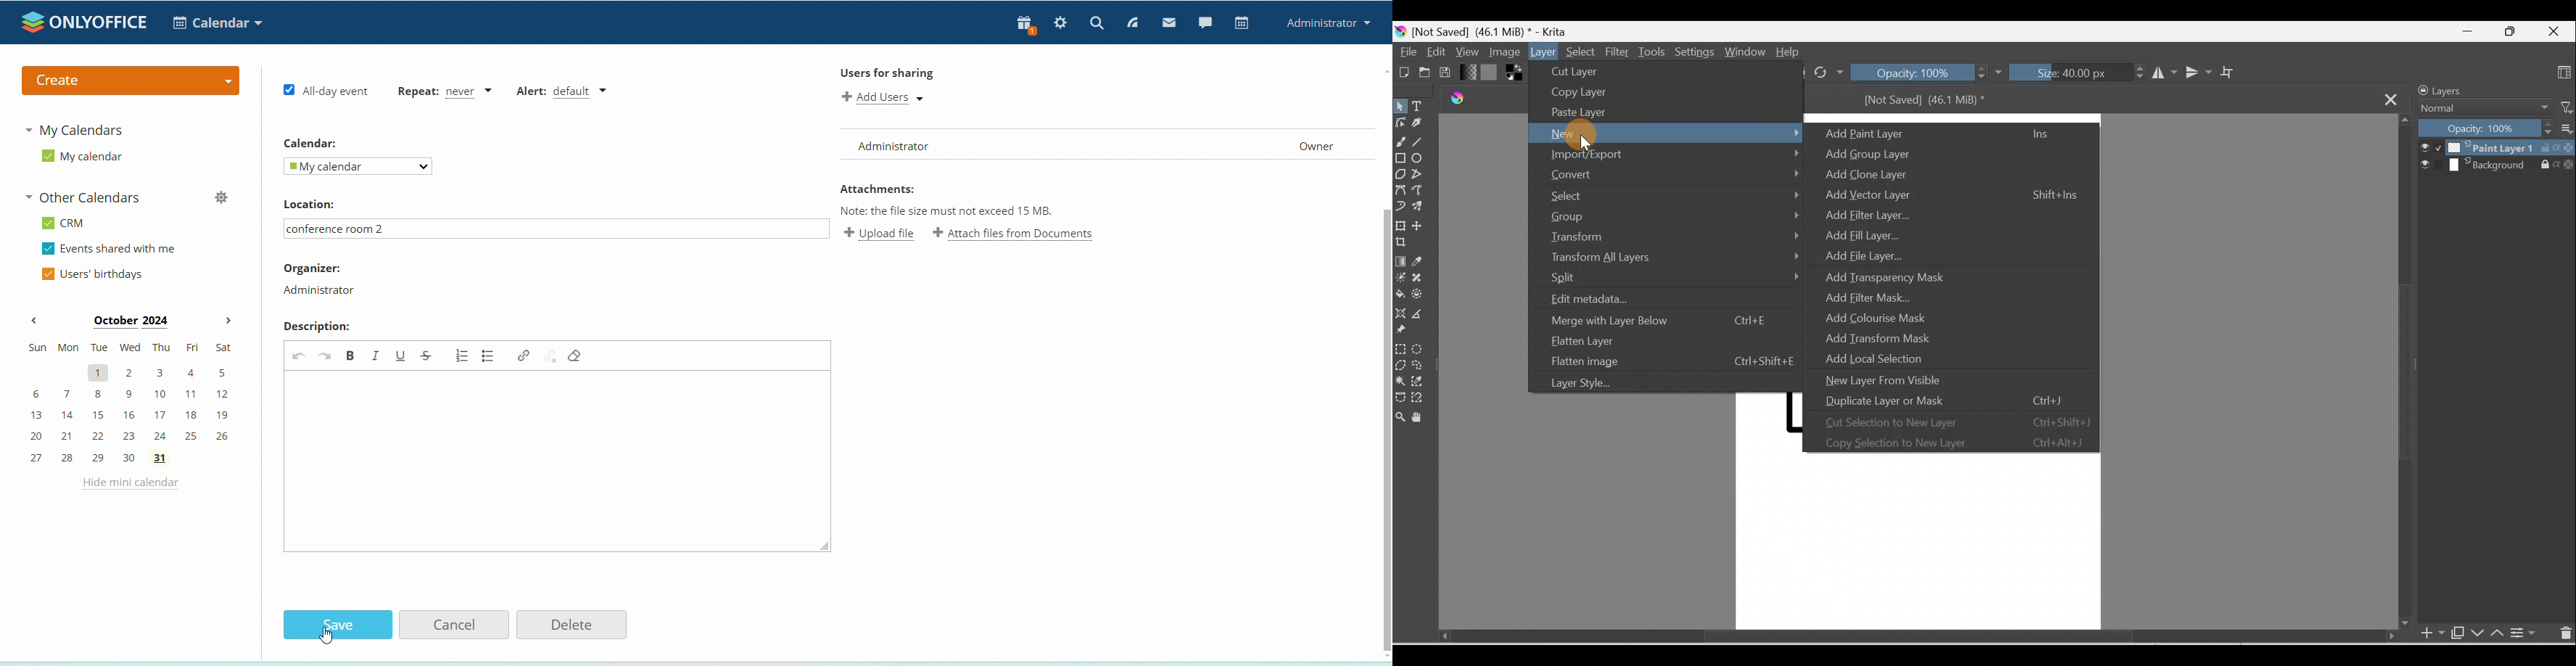  Describe the element at coordinates (2564, 635) in the screenshot. I see `Delete layer/mask` at that location.